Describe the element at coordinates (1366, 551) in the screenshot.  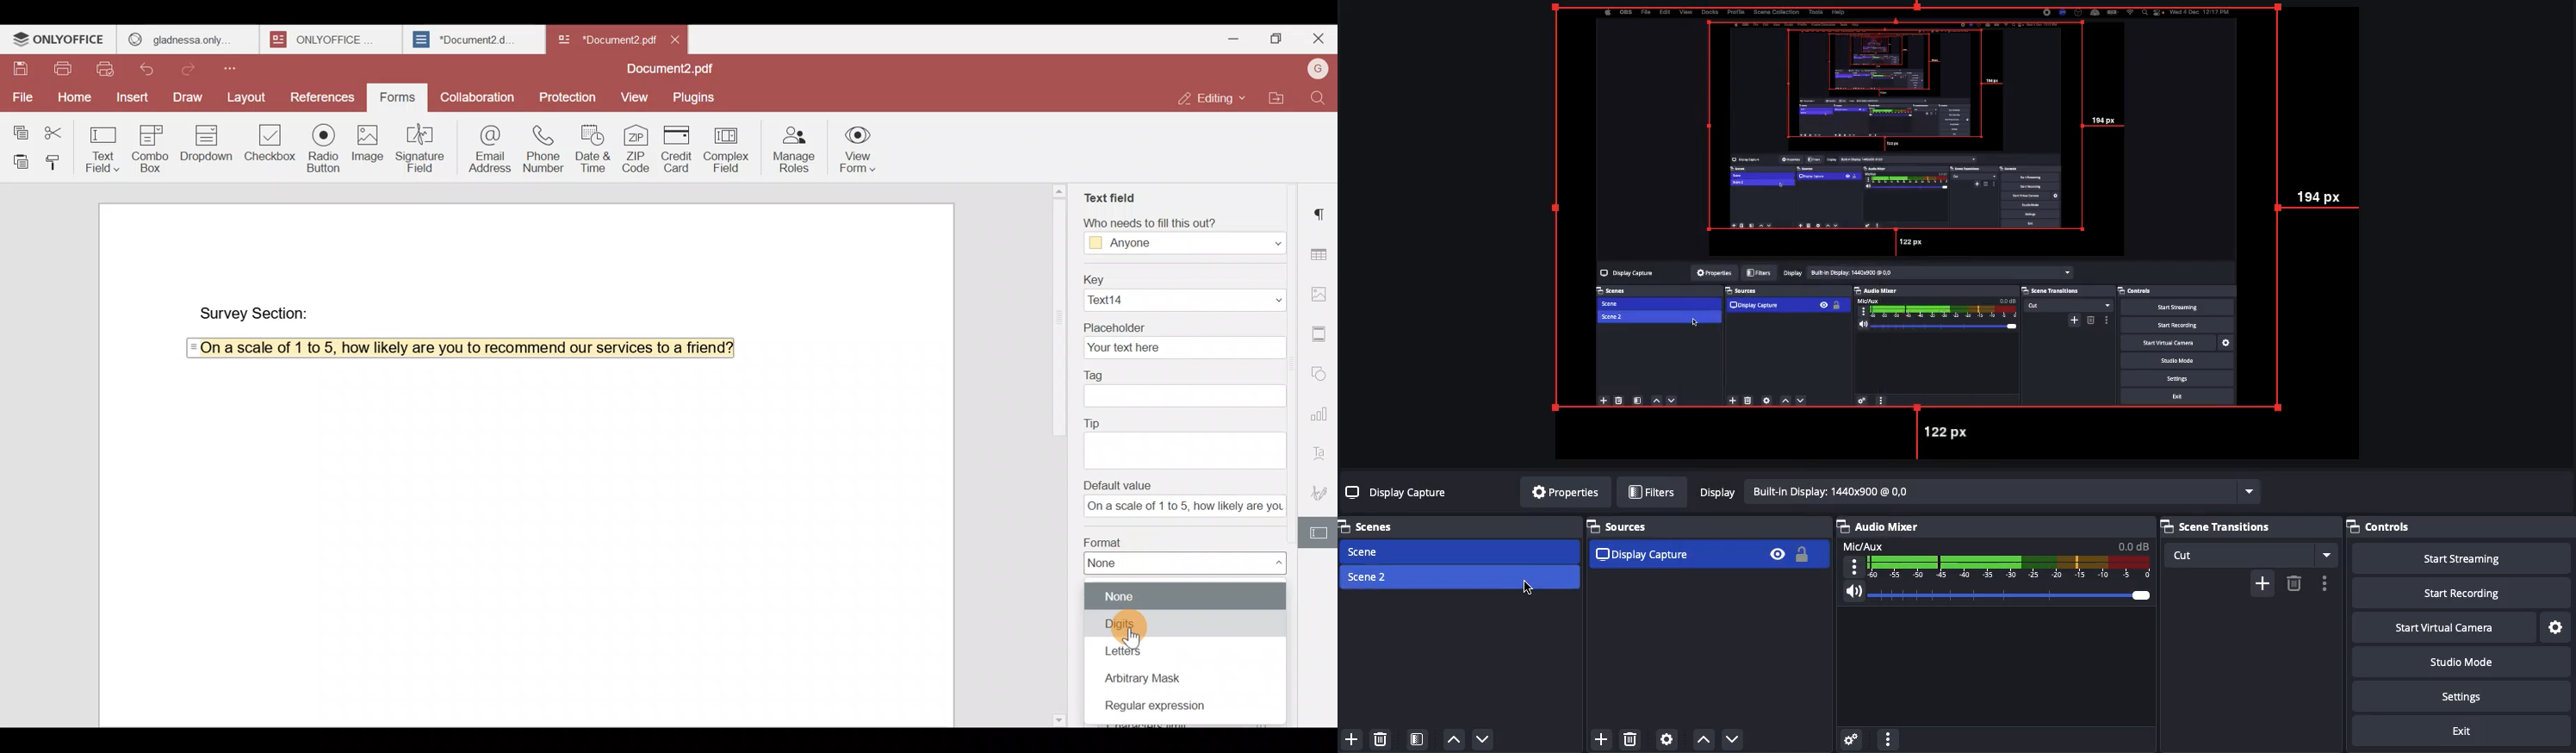
I see `Scene 1` at that location.